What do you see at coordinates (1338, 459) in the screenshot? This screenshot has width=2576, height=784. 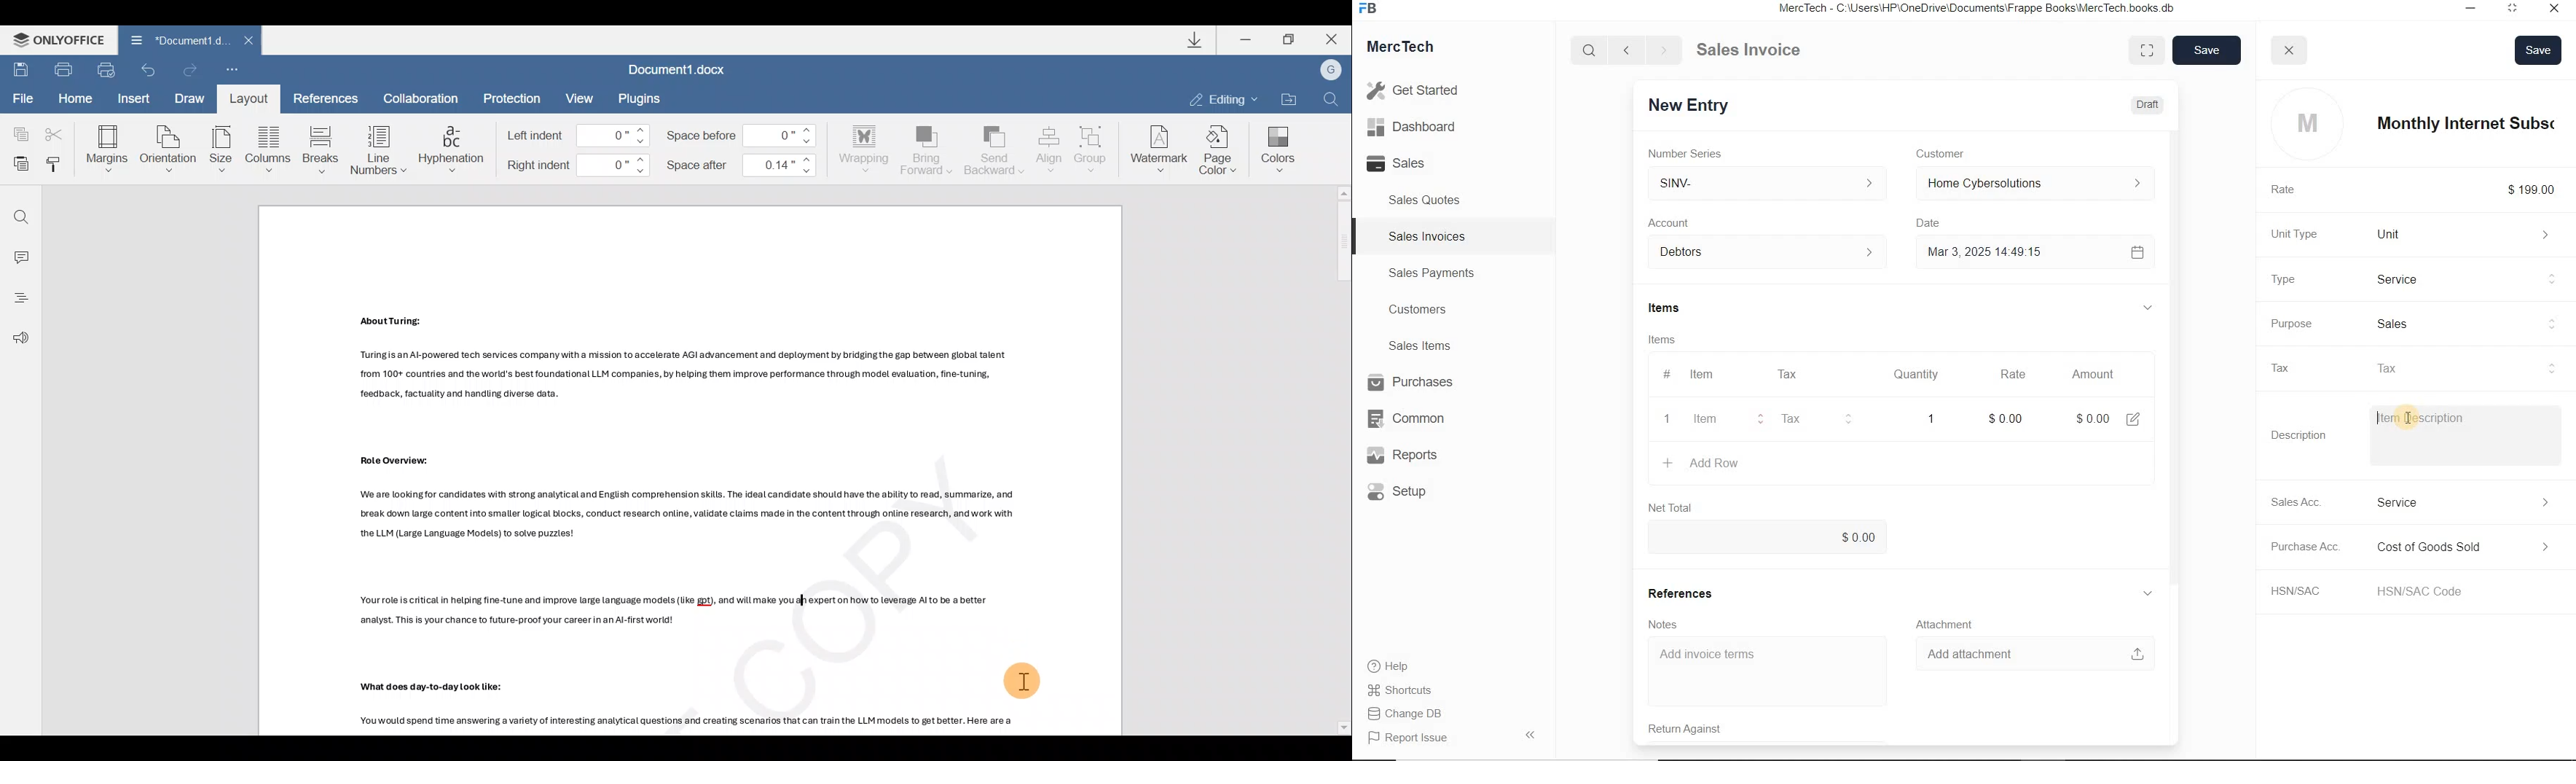 I see `Scroll bar` at bounding box center [1338, 459].